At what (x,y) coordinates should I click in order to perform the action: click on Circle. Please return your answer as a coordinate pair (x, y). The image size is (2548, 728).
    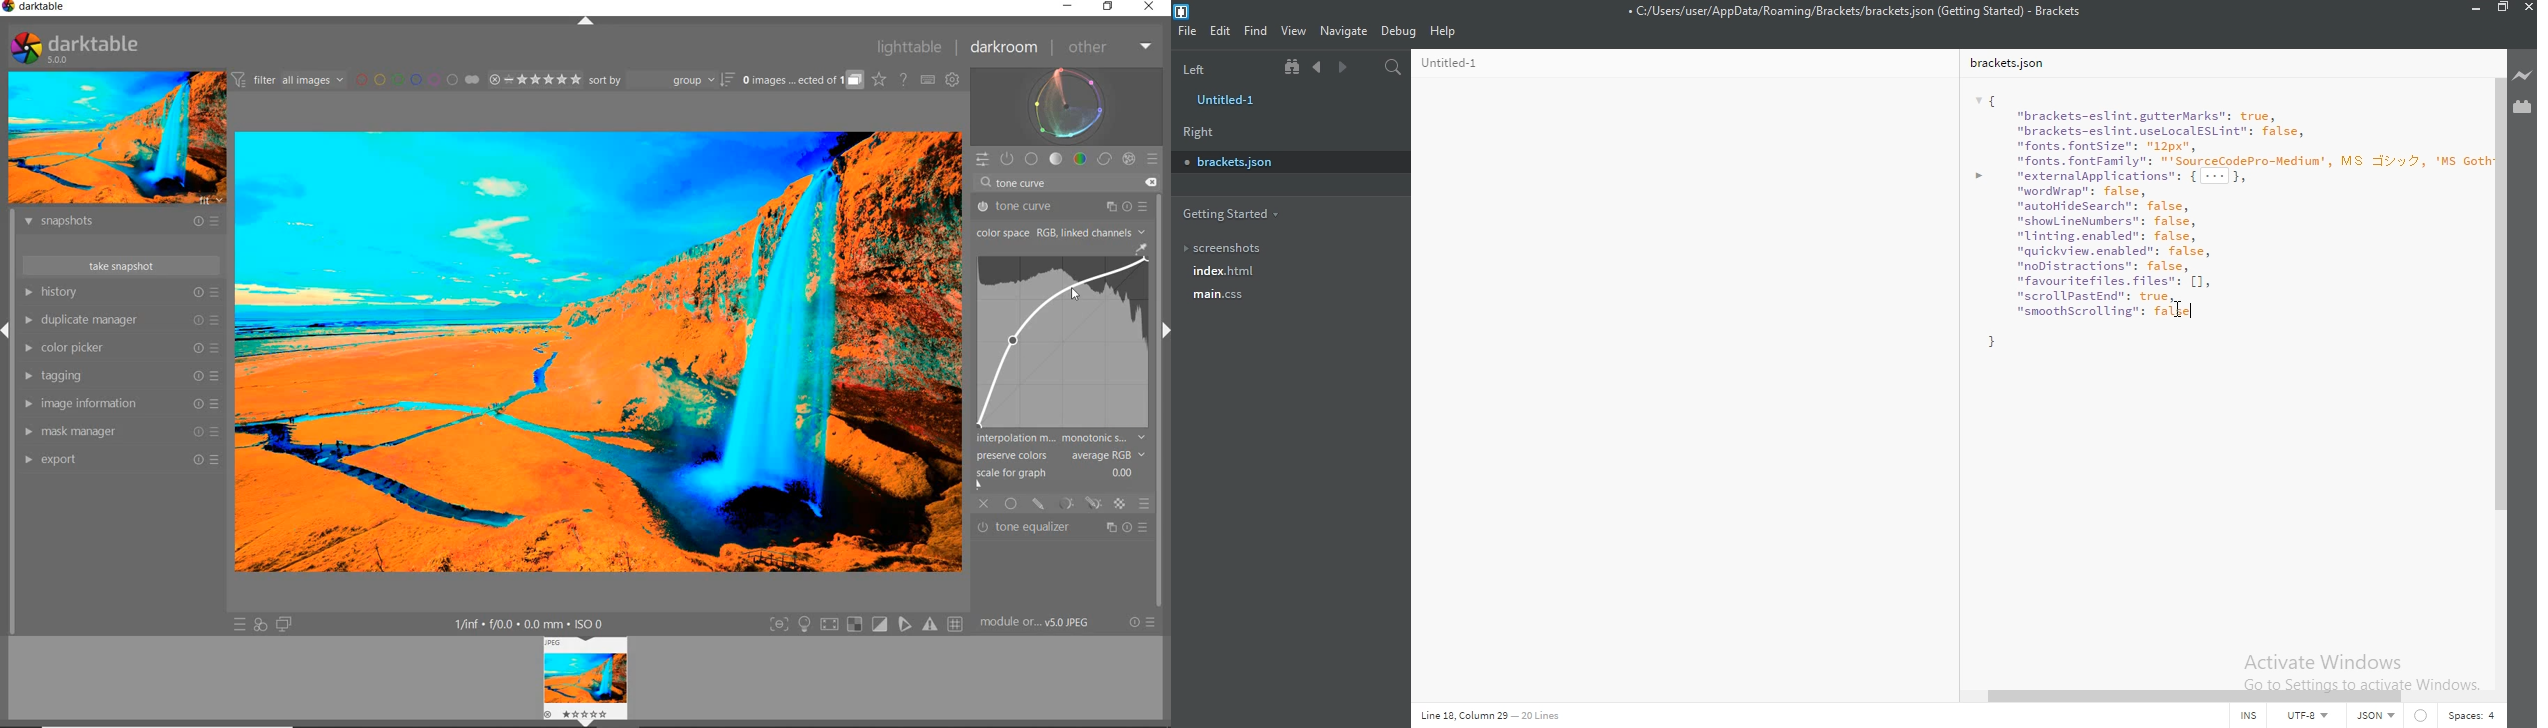
    Looking at the image, I should click on (2428, 718).